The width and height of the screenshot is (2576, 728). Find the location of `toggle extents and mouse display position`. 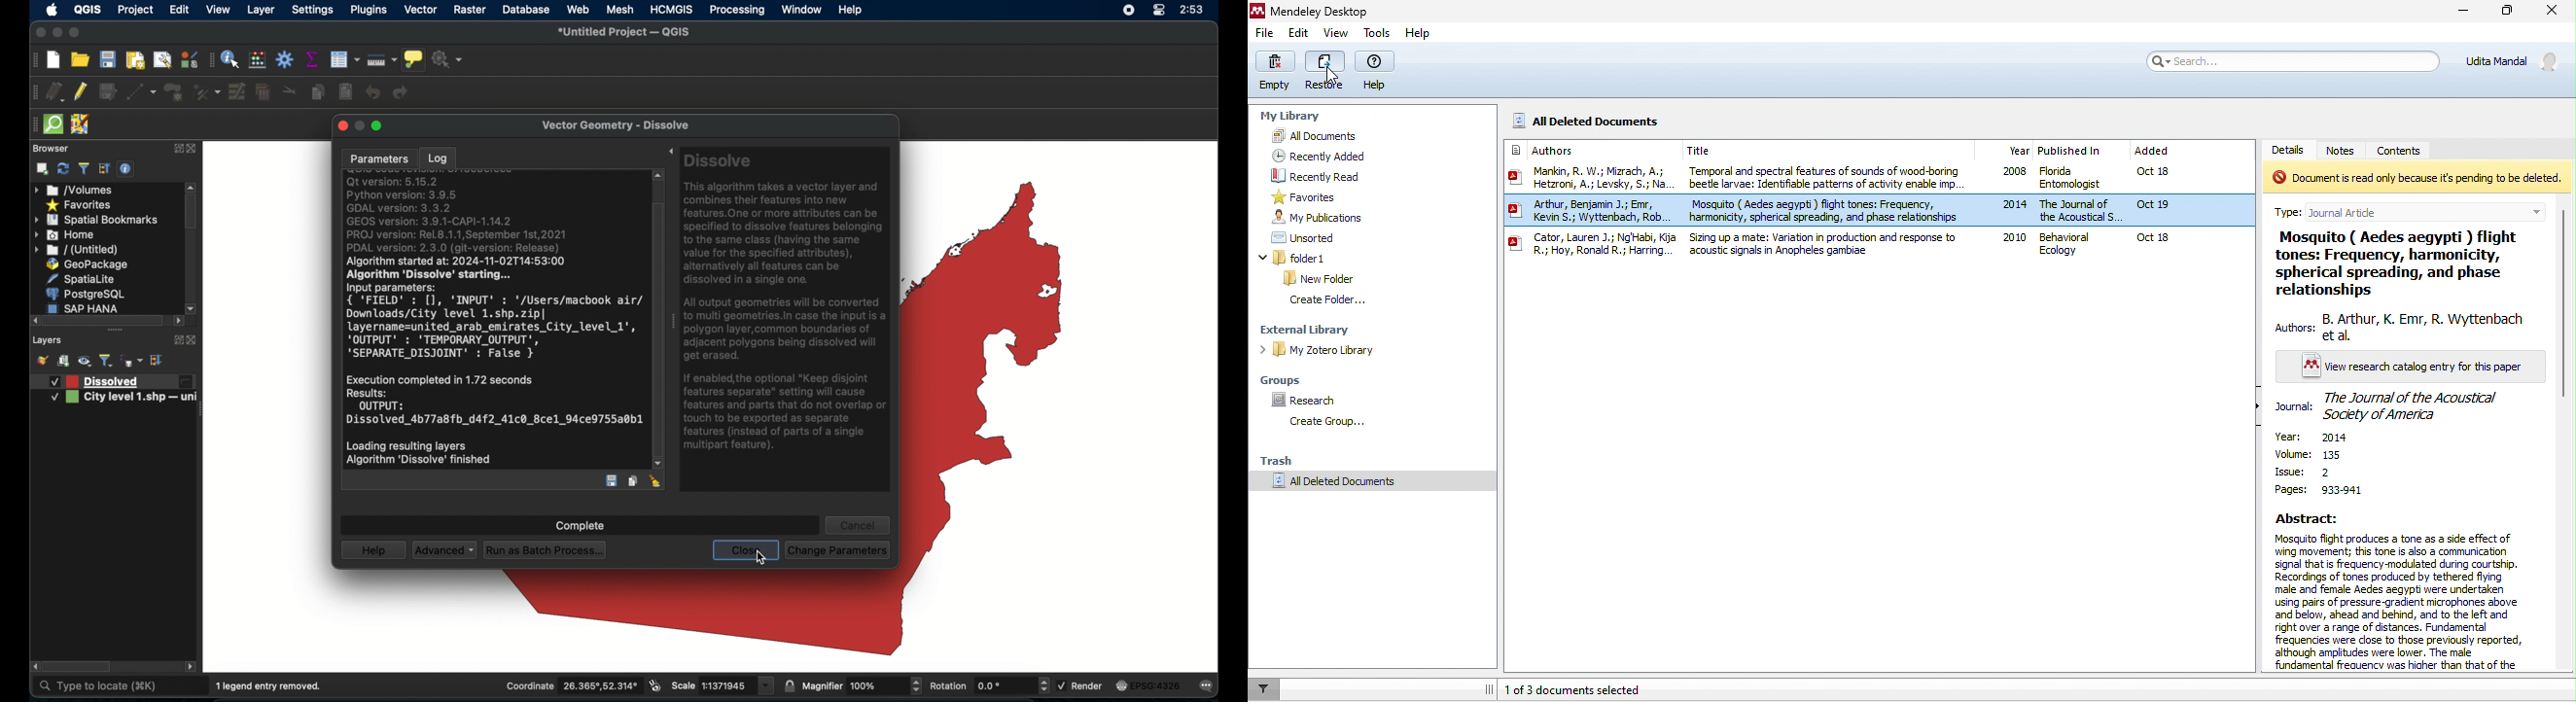

toggle extents and mouse display position is located at coordinates (655, 685).